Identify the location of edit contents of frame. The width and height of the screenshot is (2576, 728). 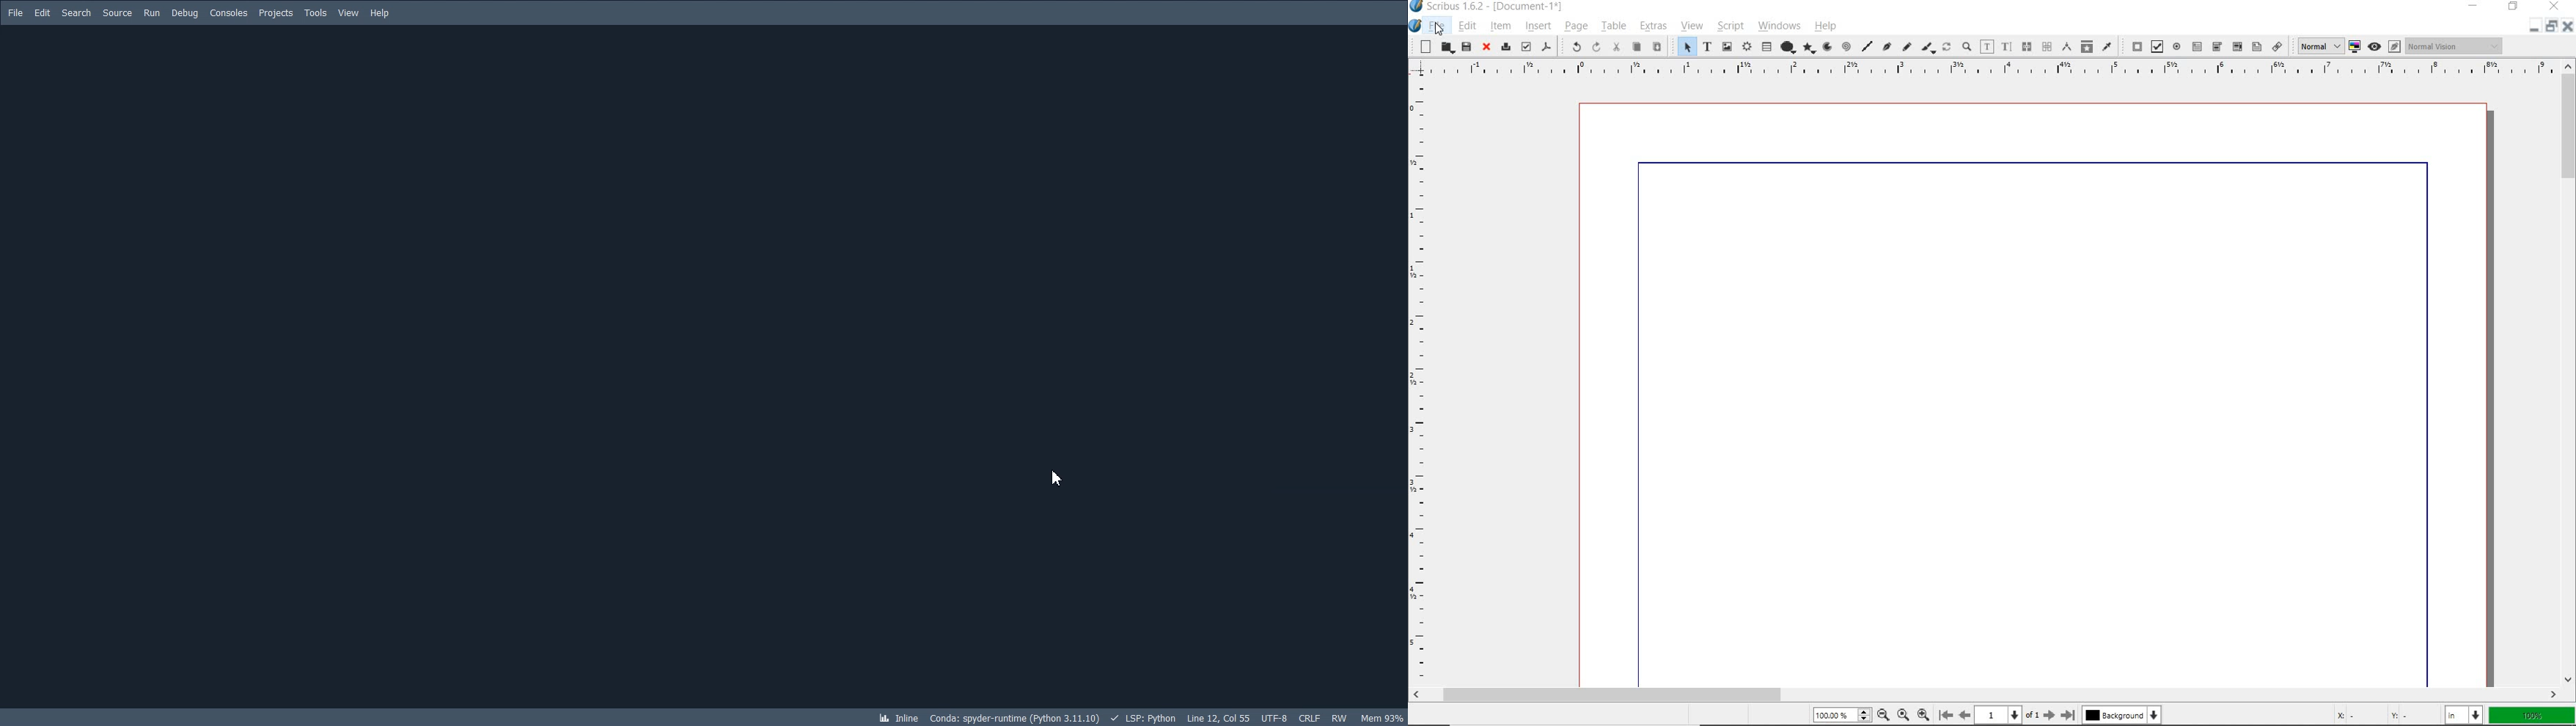
(1988, 47).